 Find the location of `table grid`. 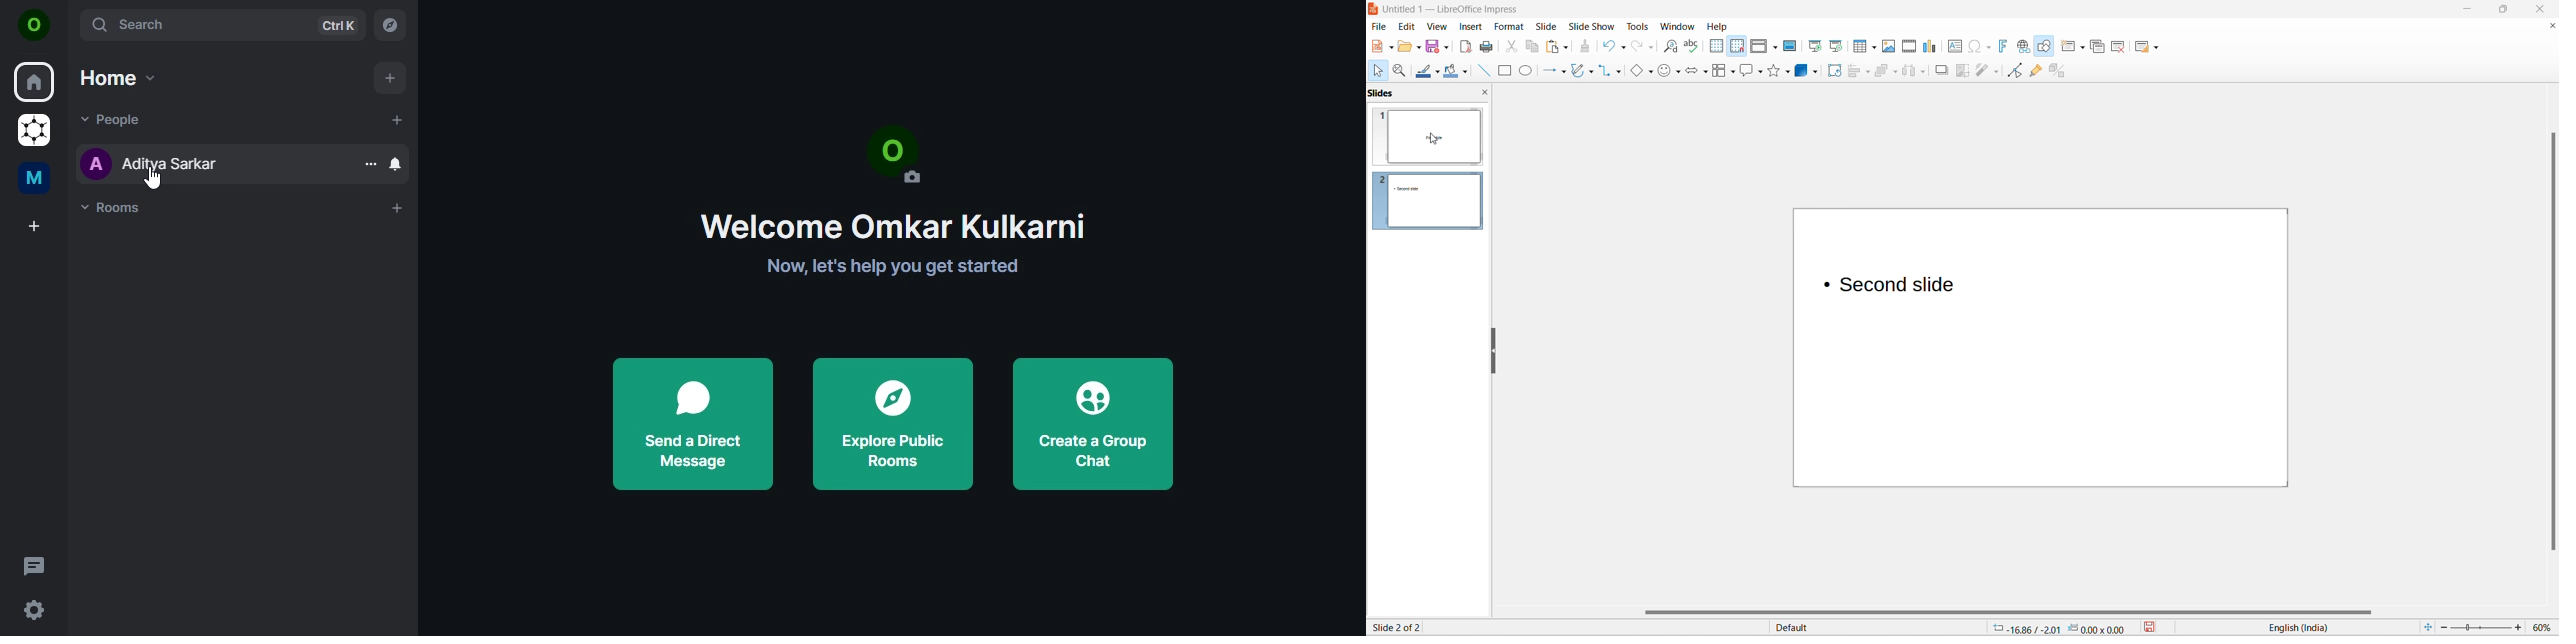

table grid is located at coordinates (1874, 49).